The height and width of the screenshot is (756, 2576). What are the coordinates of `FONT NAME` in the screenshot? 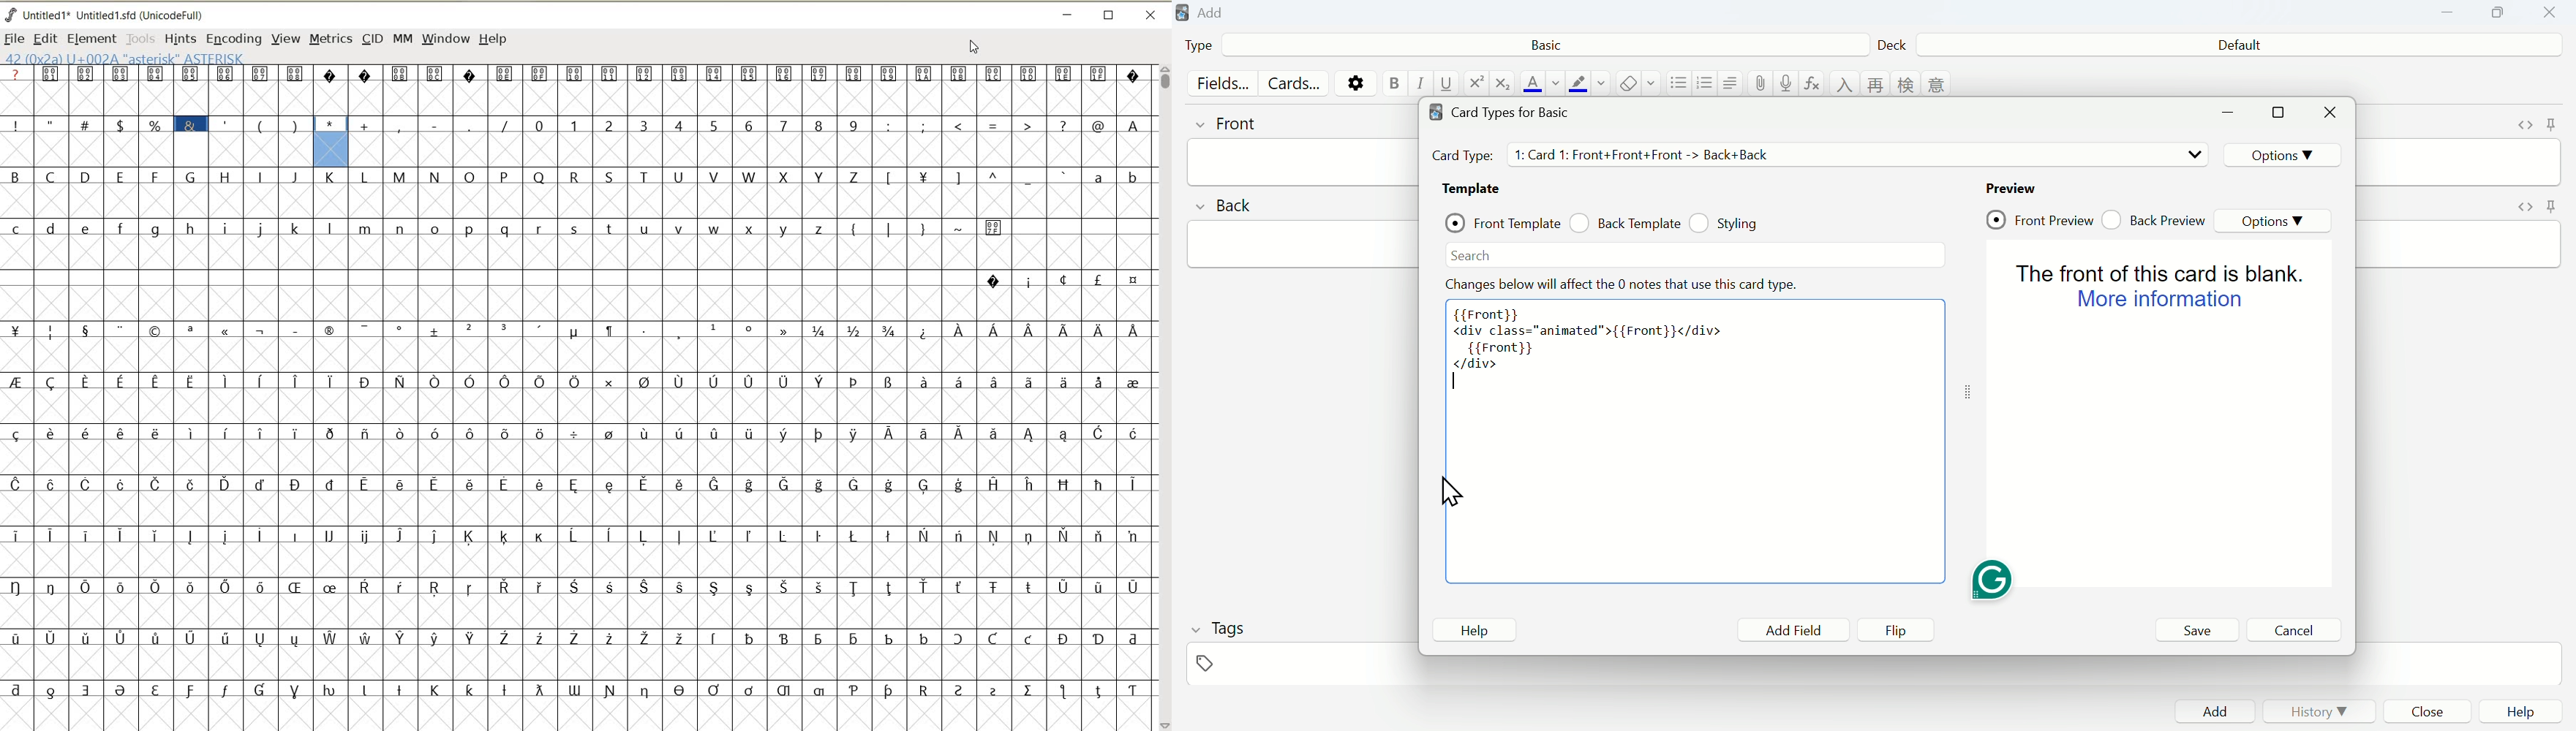 It's located at (110, 16).